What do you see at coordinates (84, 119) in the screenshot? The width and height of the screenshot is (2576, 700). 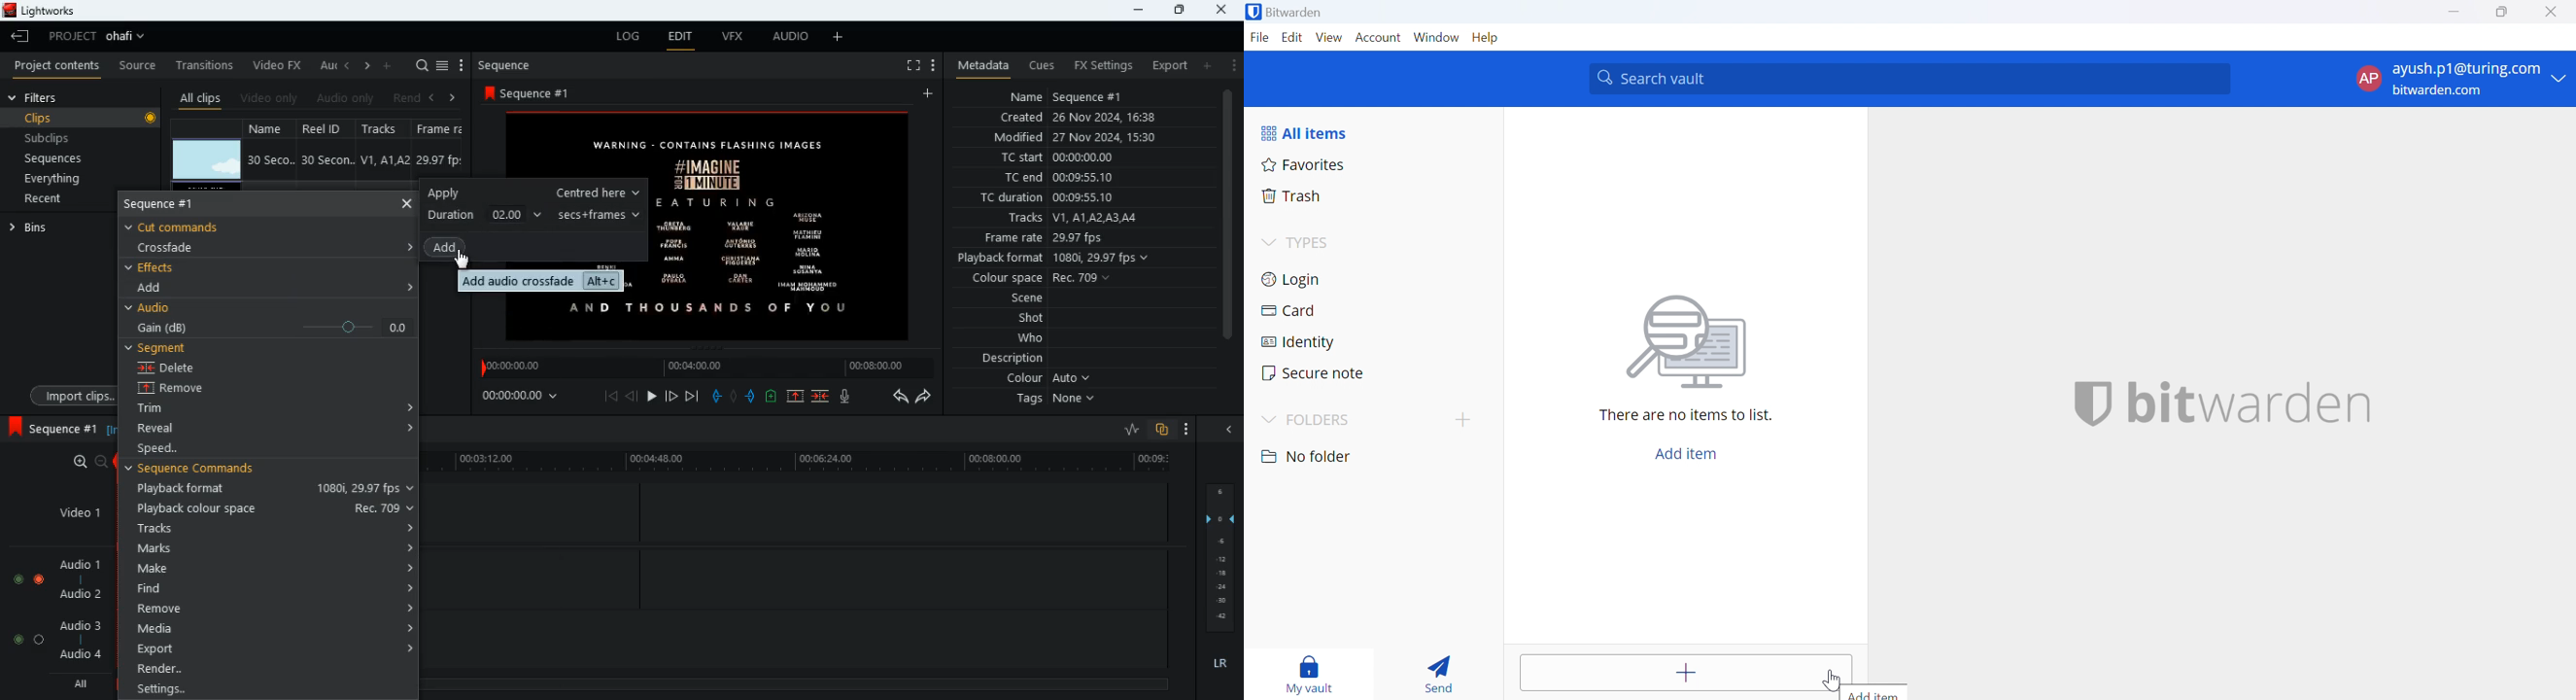 I see `clips` at bounding box center [84, 119].